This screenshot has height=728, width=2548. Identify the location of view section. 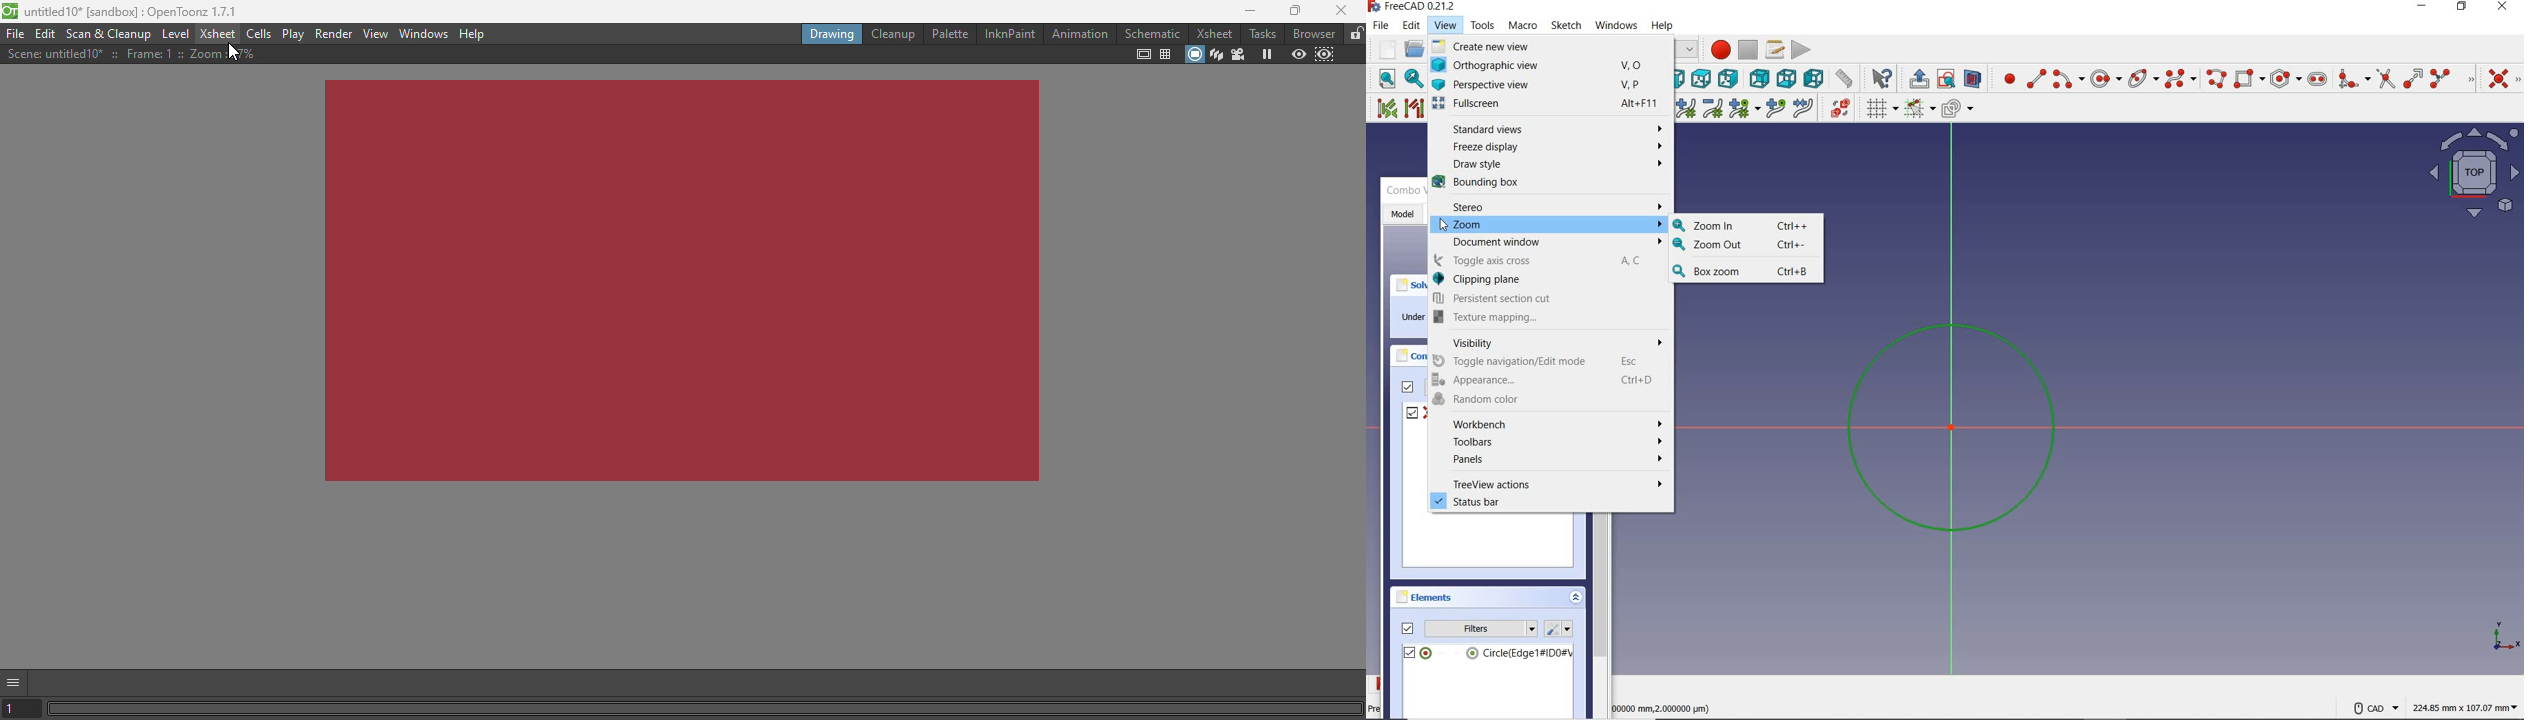
(1973, 78).